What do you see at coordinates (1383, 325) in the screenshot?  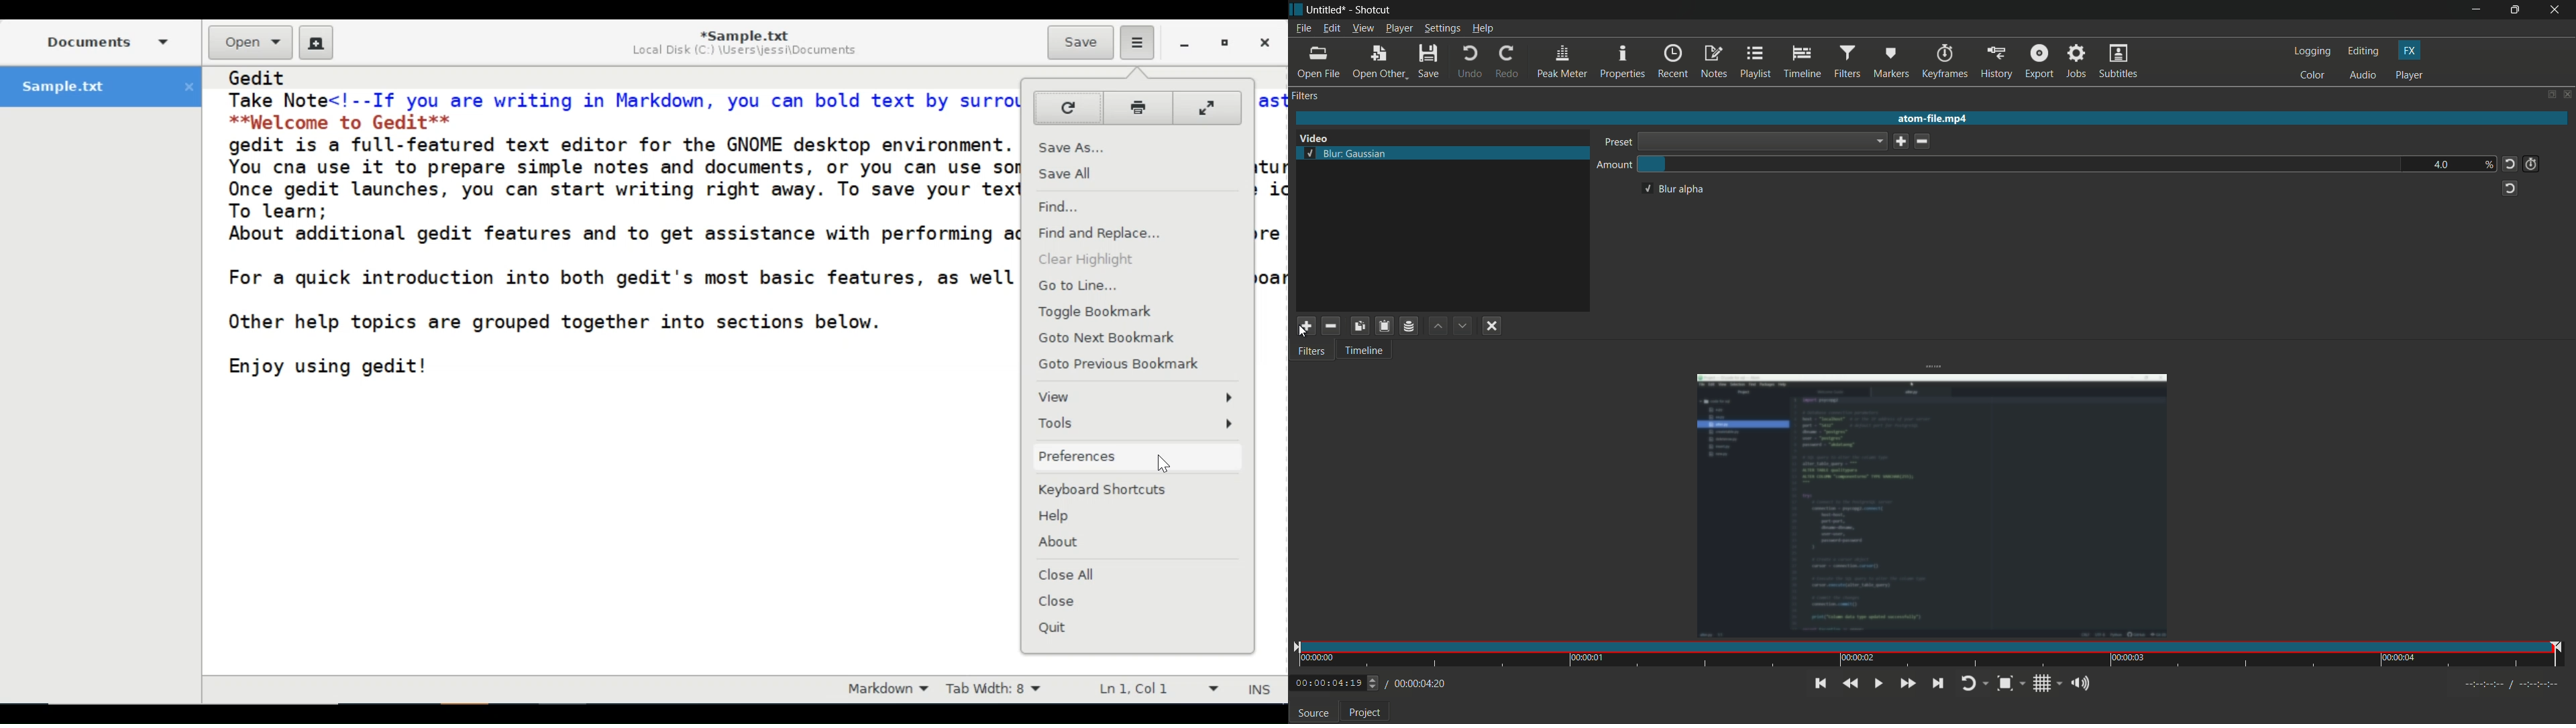 I see `paste filters` at bounding box center [1383, 325].